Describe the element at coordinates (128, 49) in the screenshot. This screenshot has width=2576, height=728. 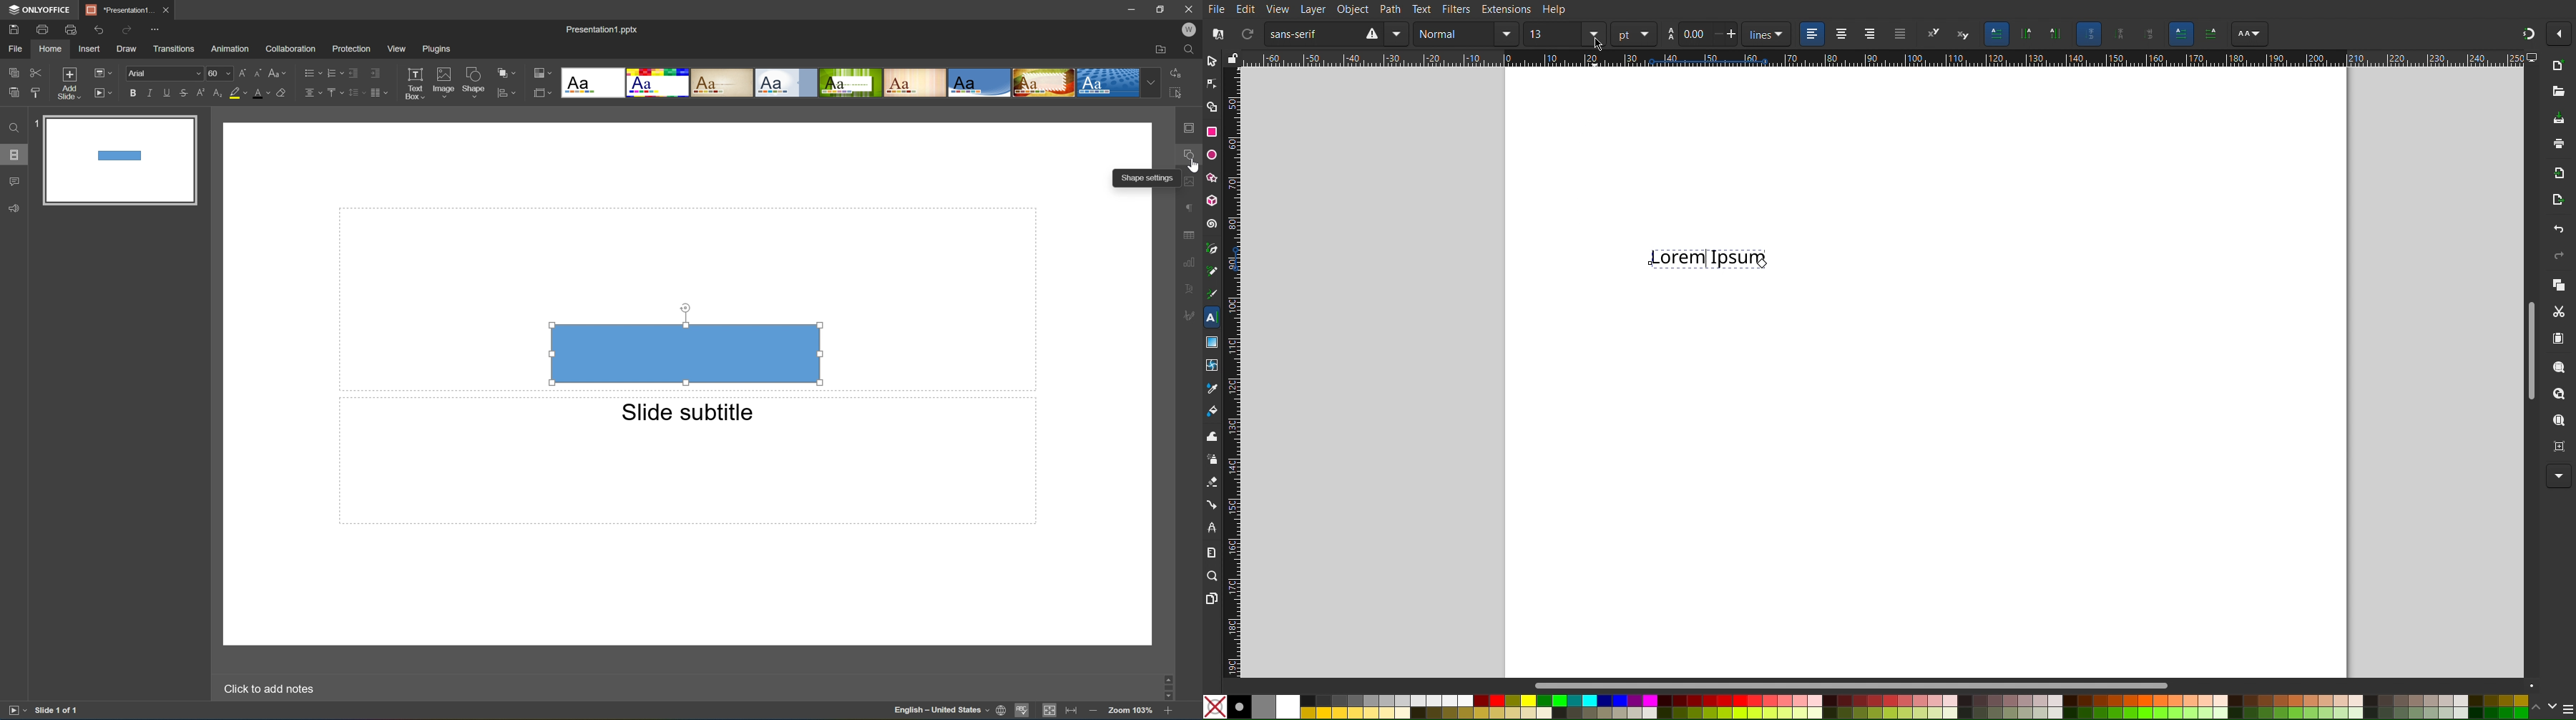
I see `Draw` at that location.